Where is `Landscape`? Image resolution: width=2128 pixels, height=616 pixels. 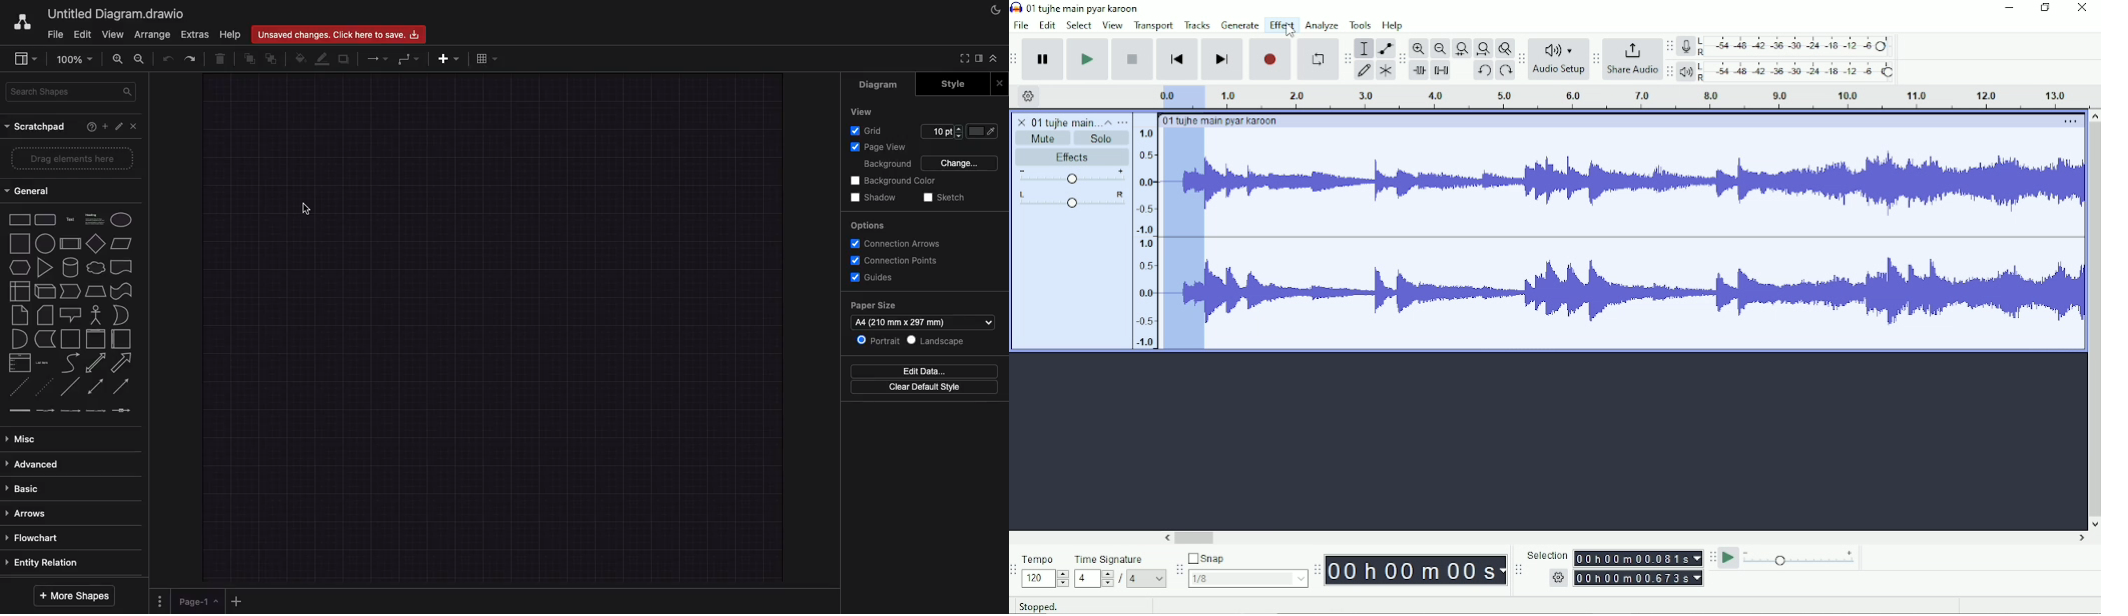 Landscape is located at coordinates (936, 339).